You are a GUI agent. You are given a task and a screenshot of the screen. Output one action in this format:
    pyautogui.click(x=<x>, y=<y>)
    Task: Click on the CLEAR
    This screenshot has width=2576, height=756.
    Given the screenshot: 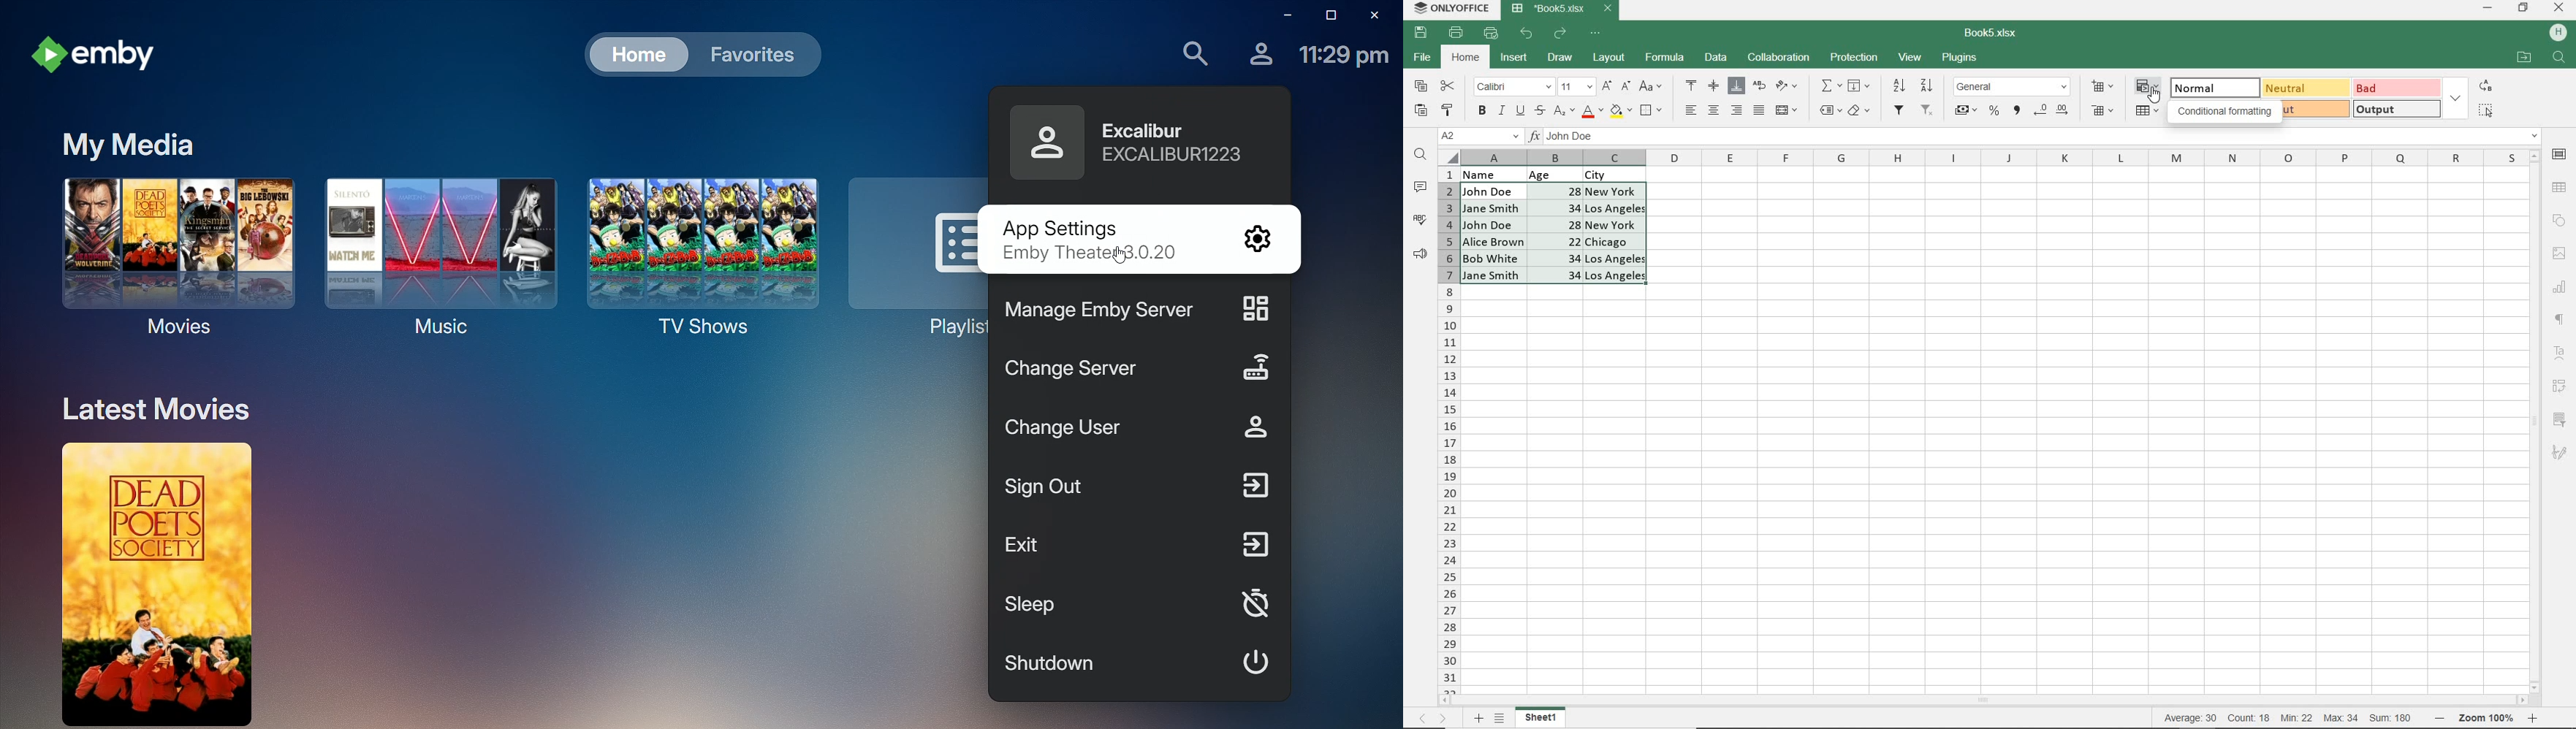 What is the action you would take?
    pyautogui.click(x=1859, y=112)
    